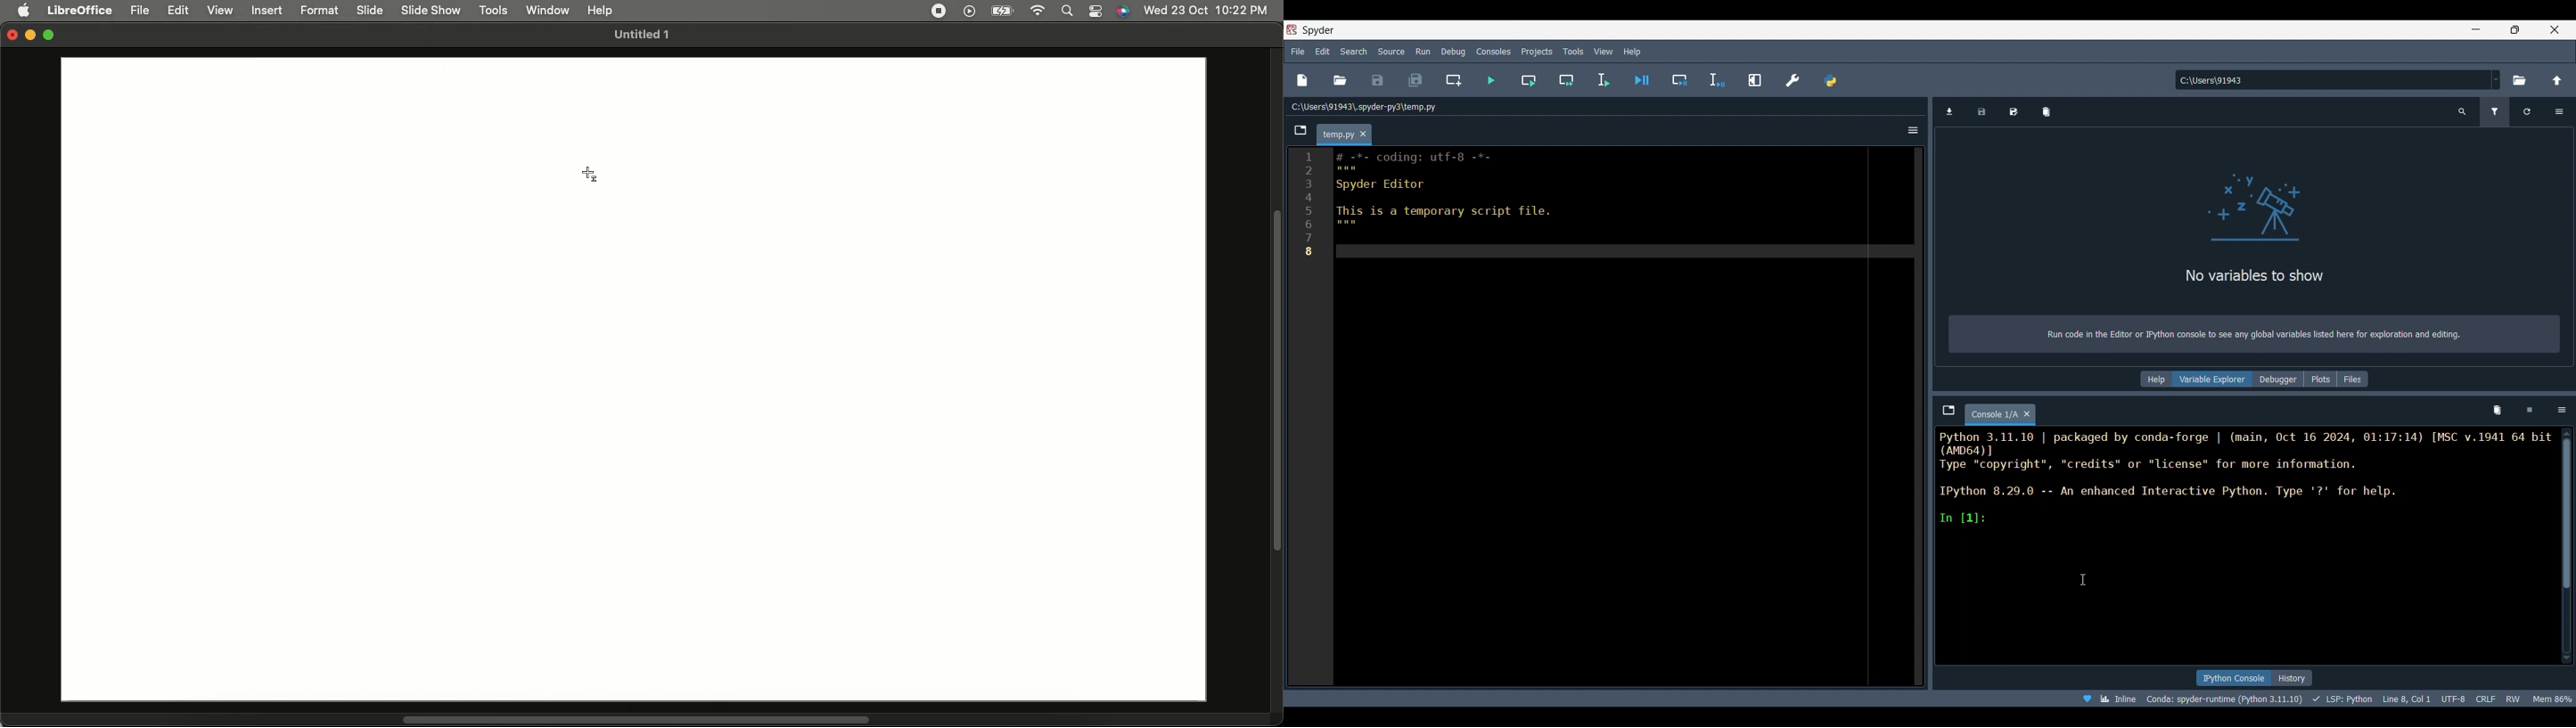 The height and width of the screenshot is (728, 2576). Describe the element at coordinates (636, 720) in the screenshot. I see `Scroll` at that location.